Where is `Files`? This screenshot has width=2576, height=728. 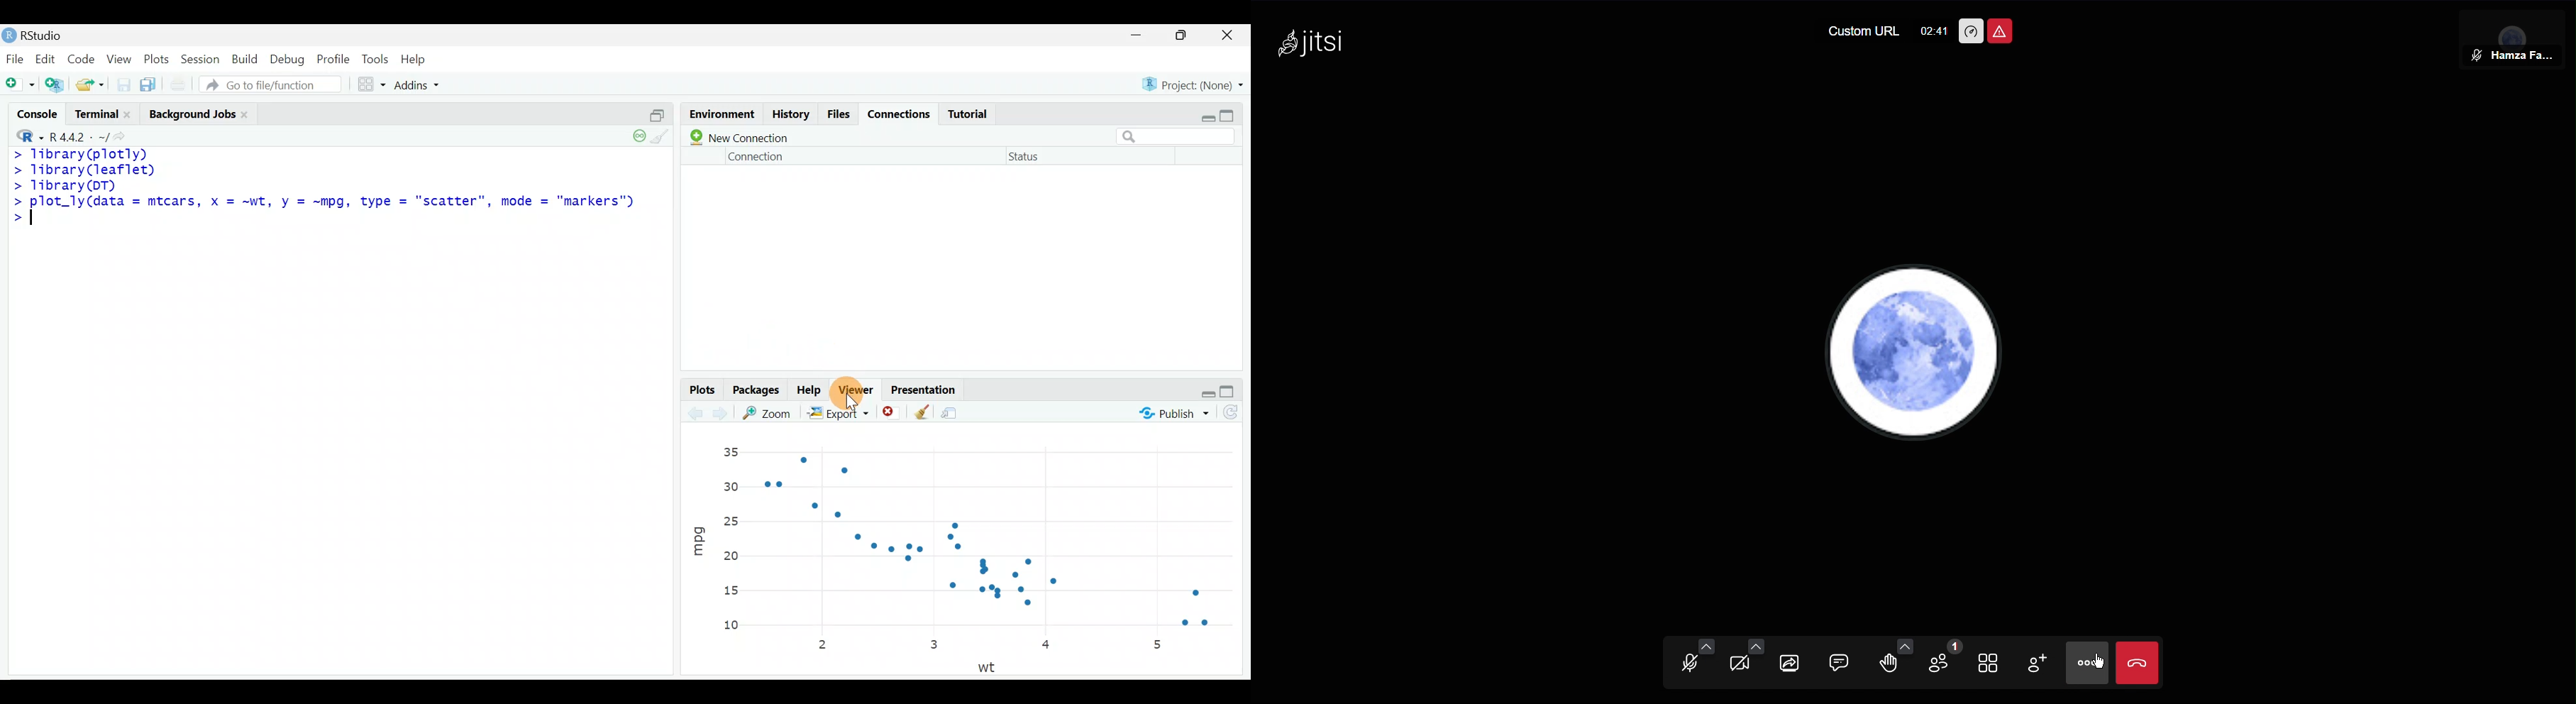
Files is located at coordinates (837, 113).